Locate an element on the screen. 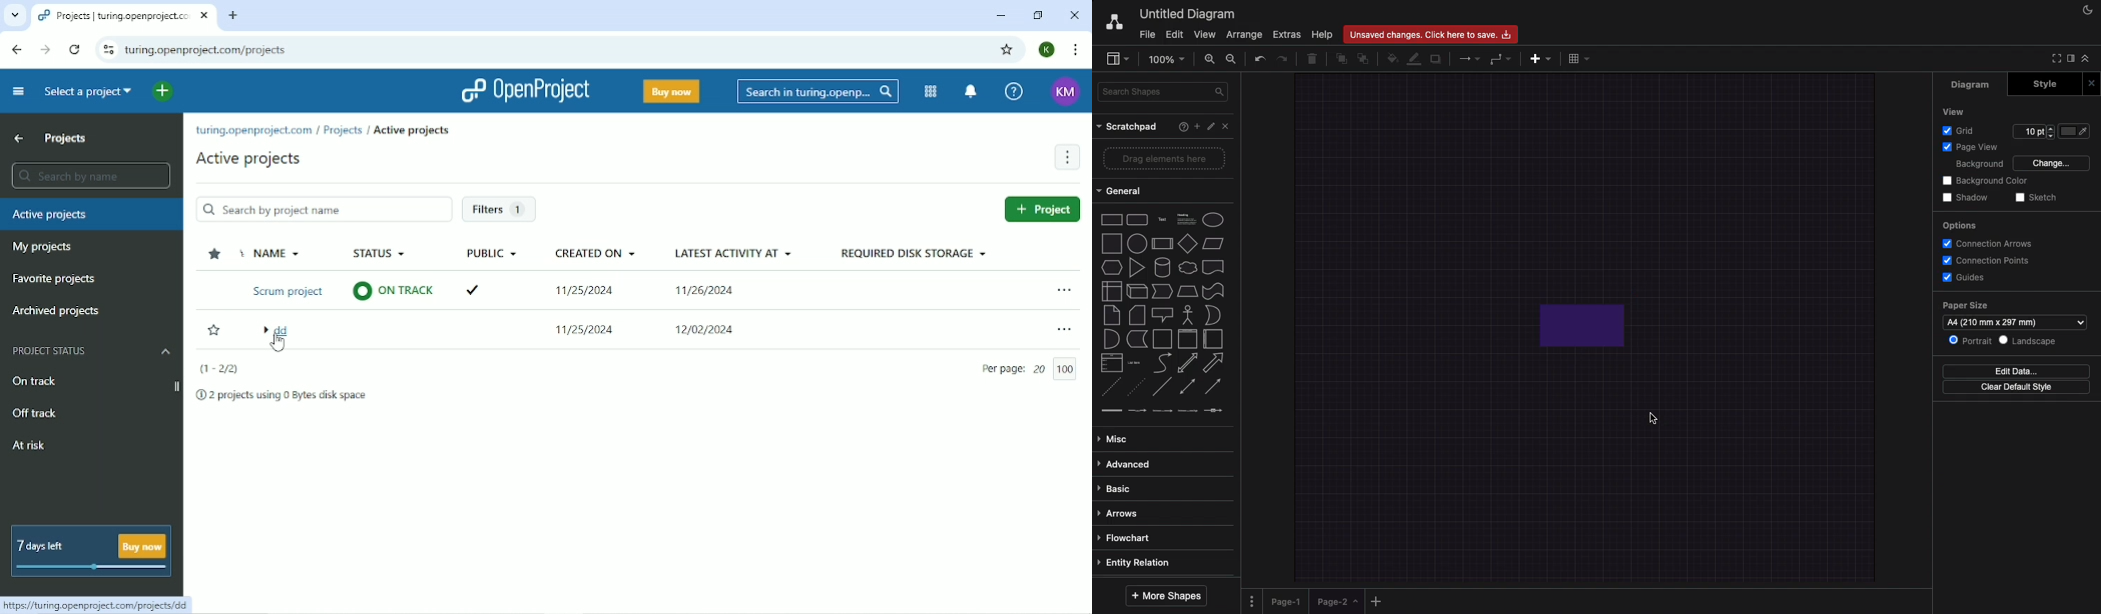 The width and height of the screenshot is (2128, 616). Search shapes is located at coordinates (1165, 90).